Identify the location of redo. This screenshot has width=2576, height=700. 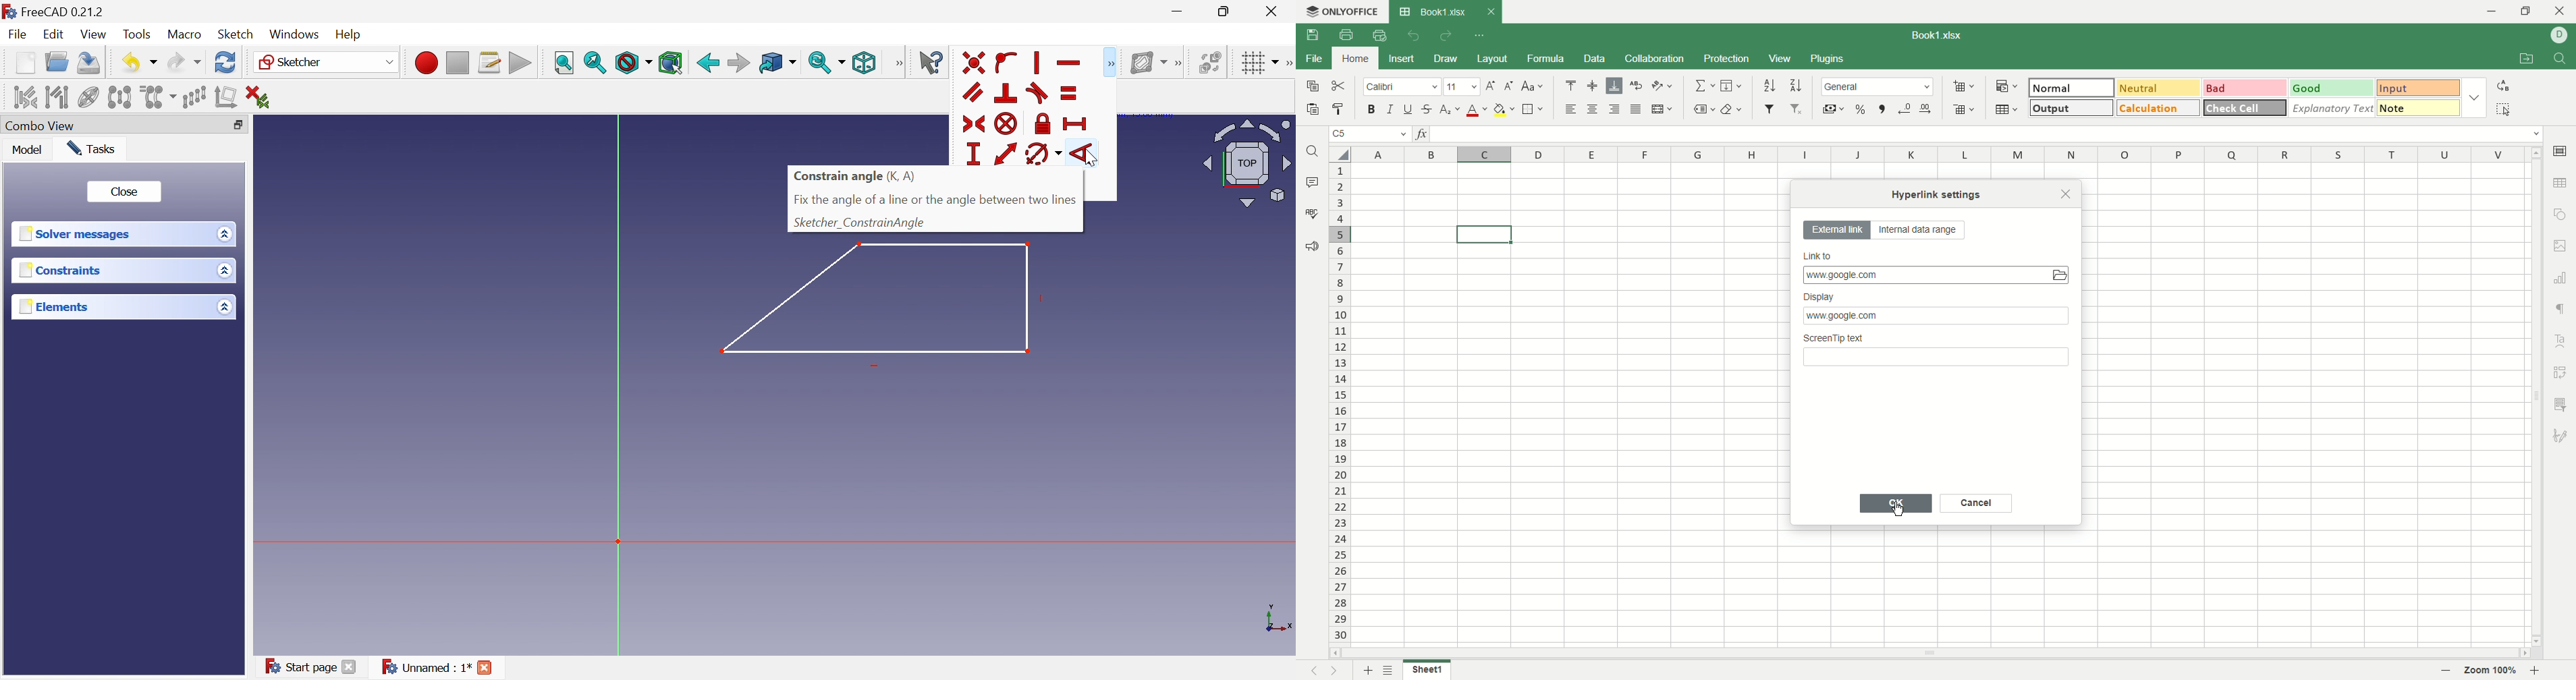
(1445, 37).